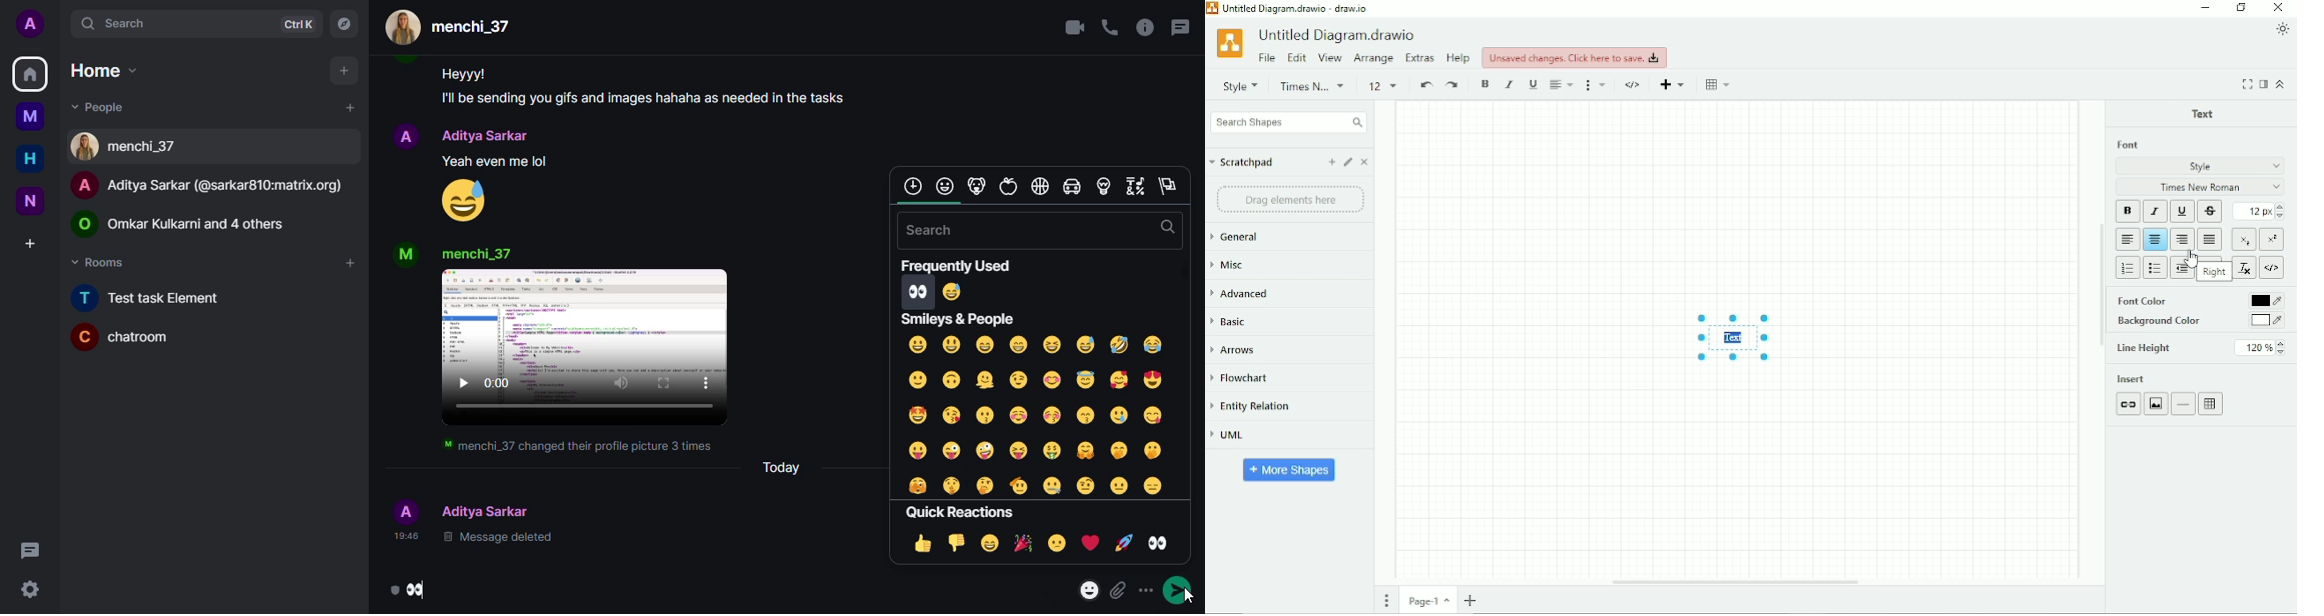 This screenshot has width=2324, height=616. I want to click on profile, so click(404, 255).